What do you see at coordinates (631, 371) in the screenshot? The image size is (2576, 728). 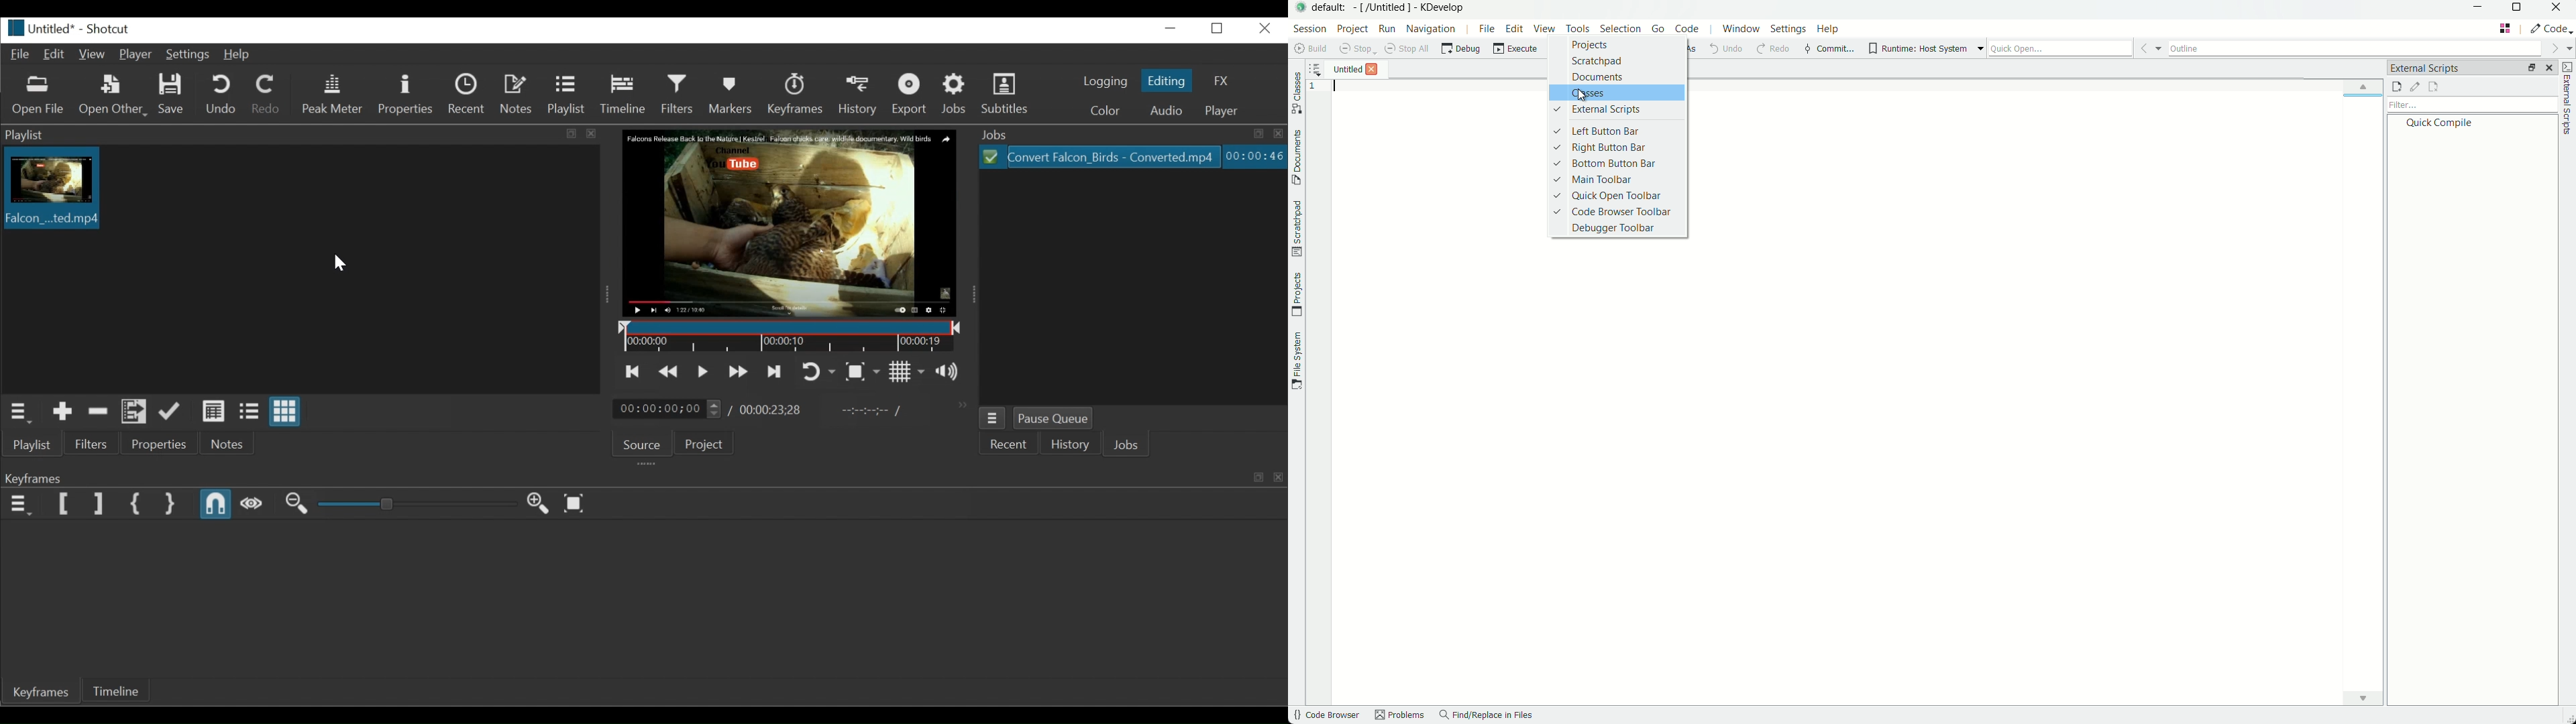 I see `Skip to the previous point` at bounding box center [631, 371].